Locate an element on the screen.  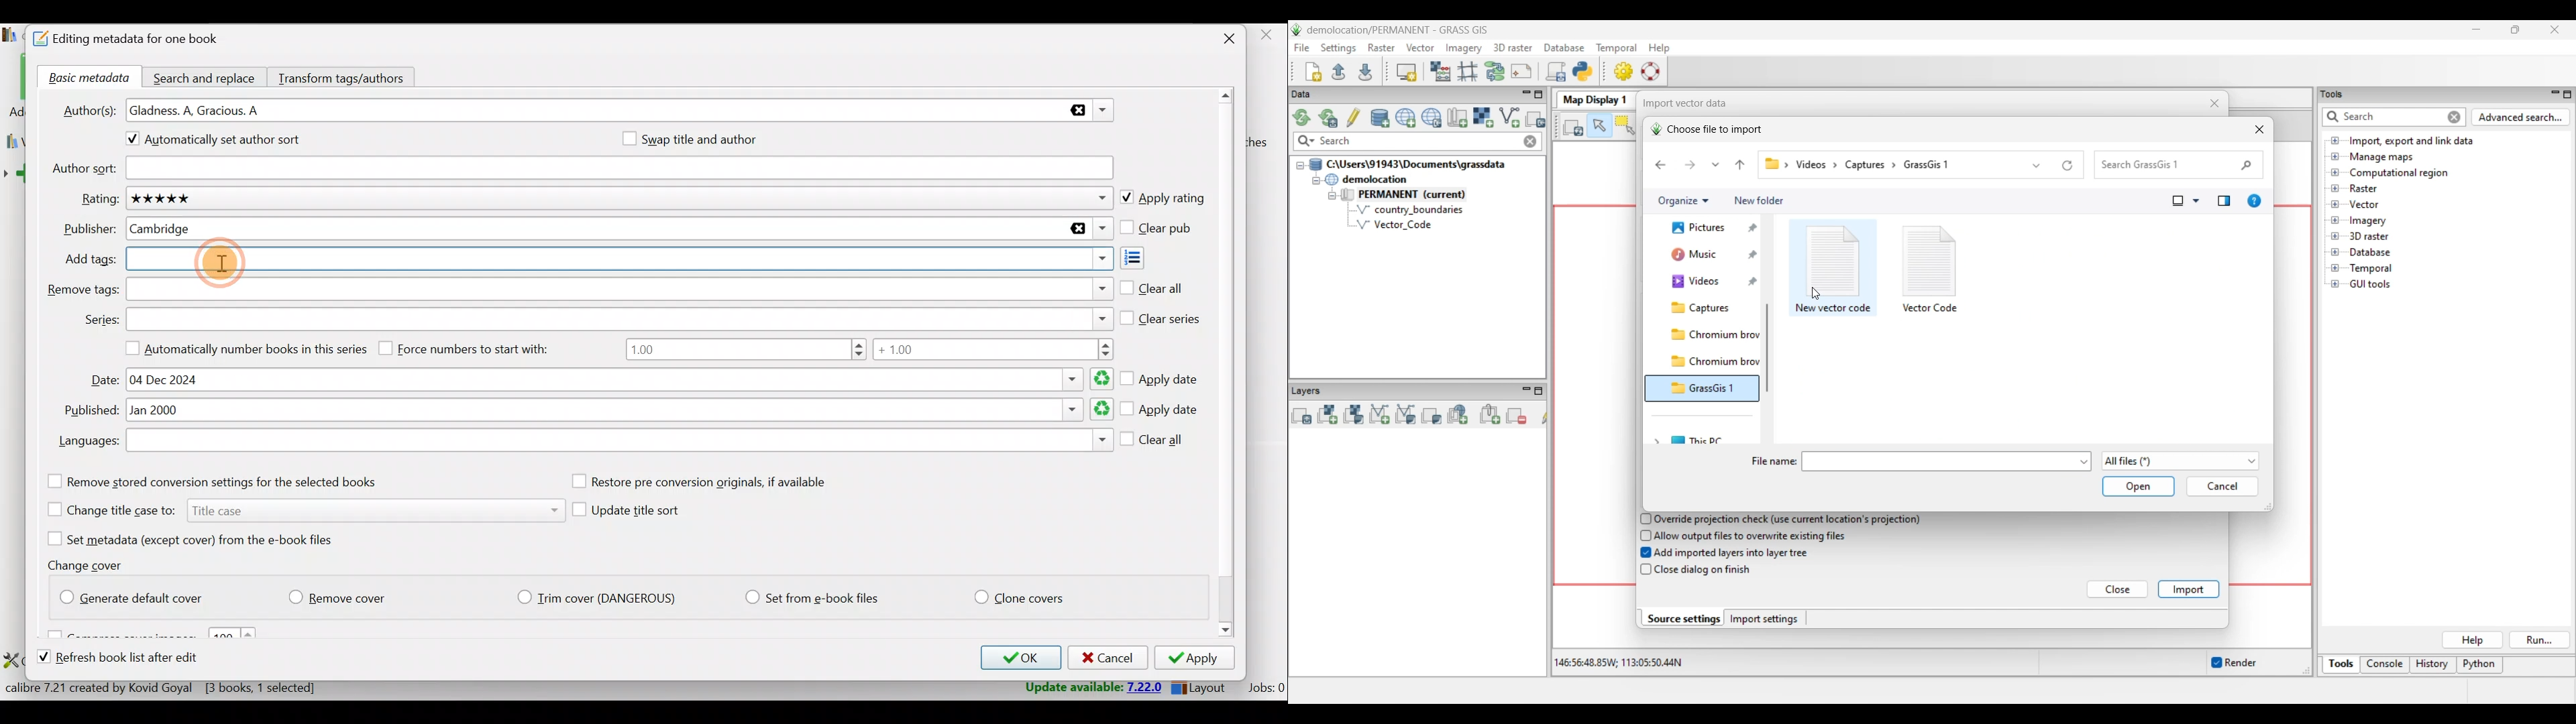
Add tags is located at coordinates (617, 259).